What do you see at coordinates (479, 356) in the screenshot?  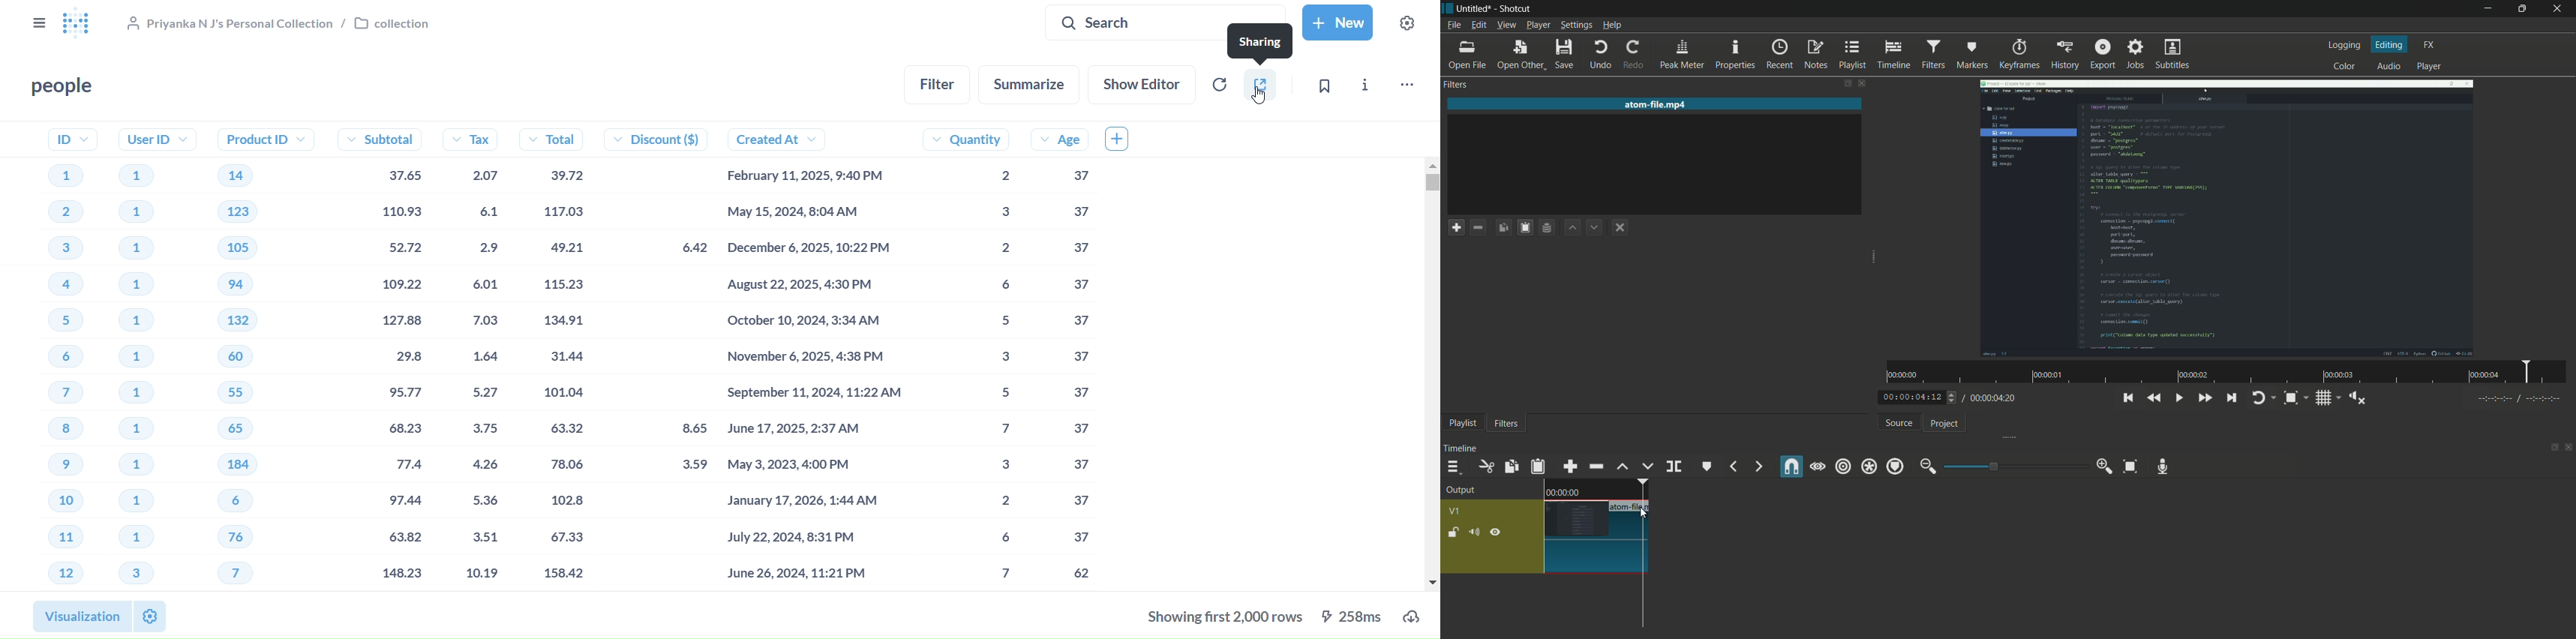 I see `tax` at bounding box center [479, 356].